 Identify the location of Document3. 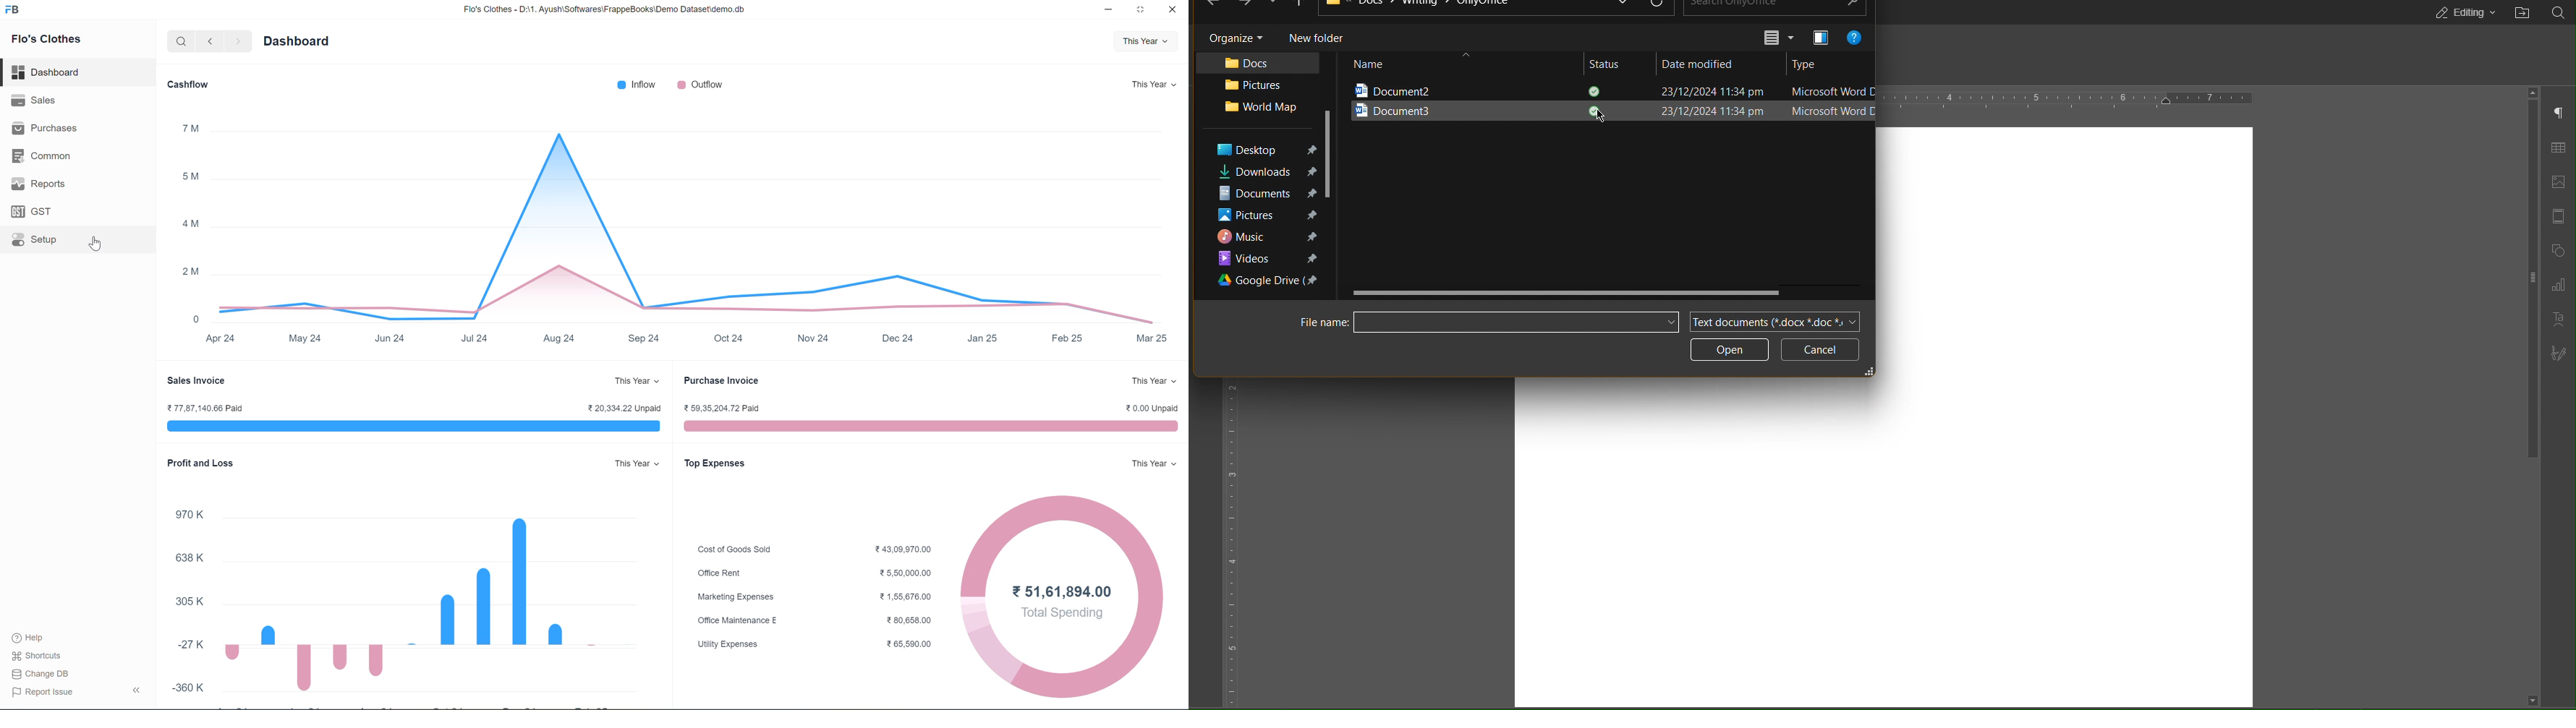
(1441, 111).